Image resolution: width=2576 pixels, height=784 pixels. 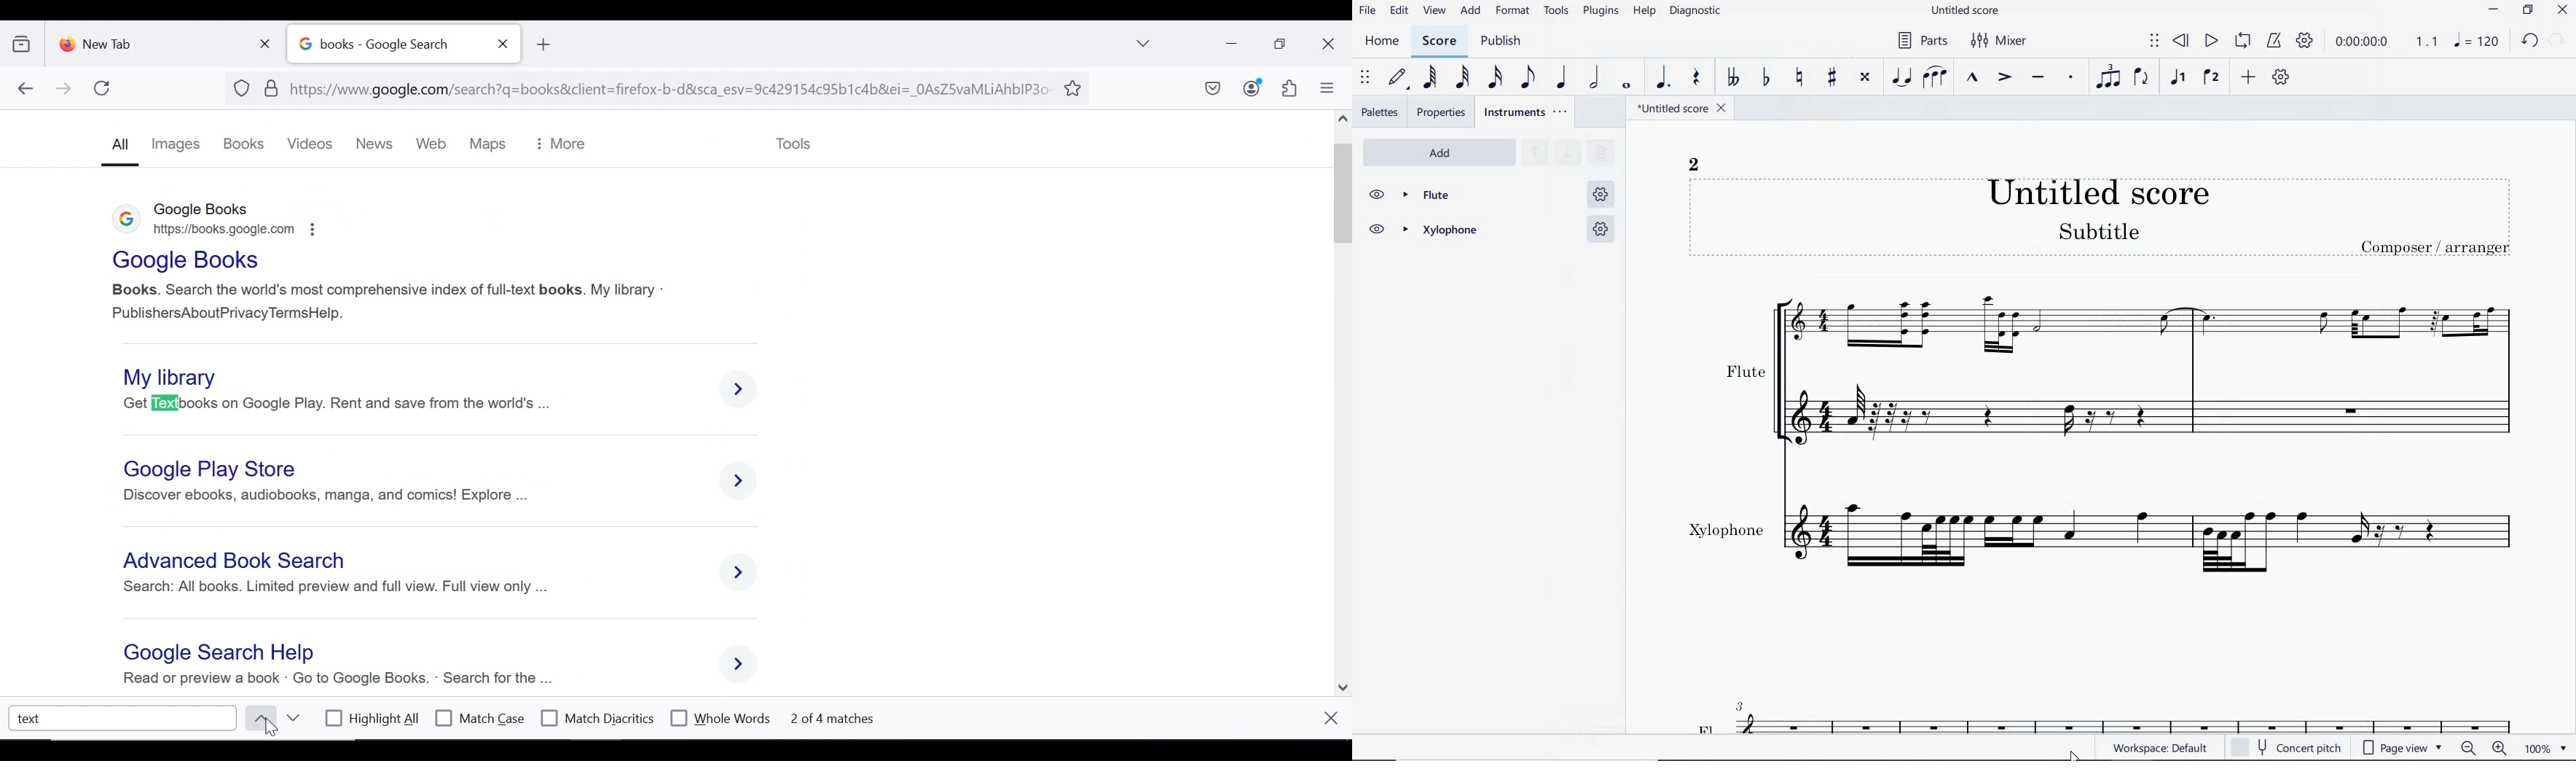 I want to click on STACCATO, so click(x=2070, y=77).